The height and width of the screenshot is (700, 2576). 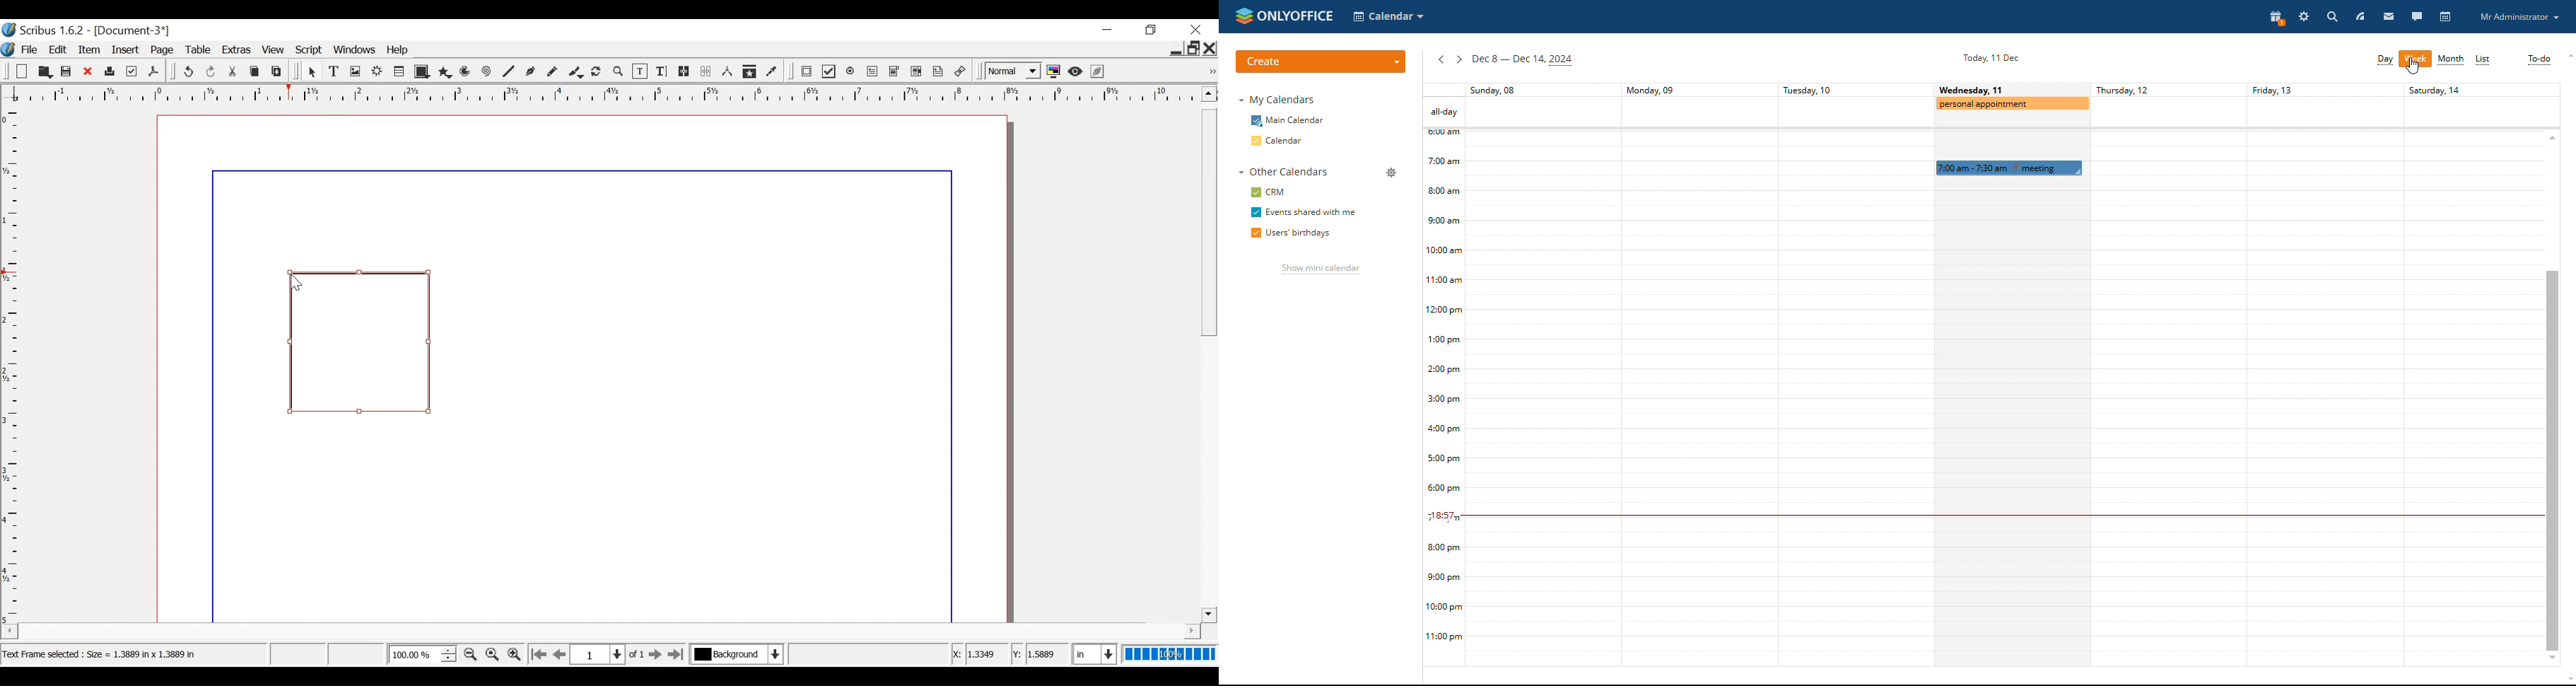 What do you see at coordinates (2445, 17) in the screenshot?
I see `calendar` at bounding box center [2445, 17].